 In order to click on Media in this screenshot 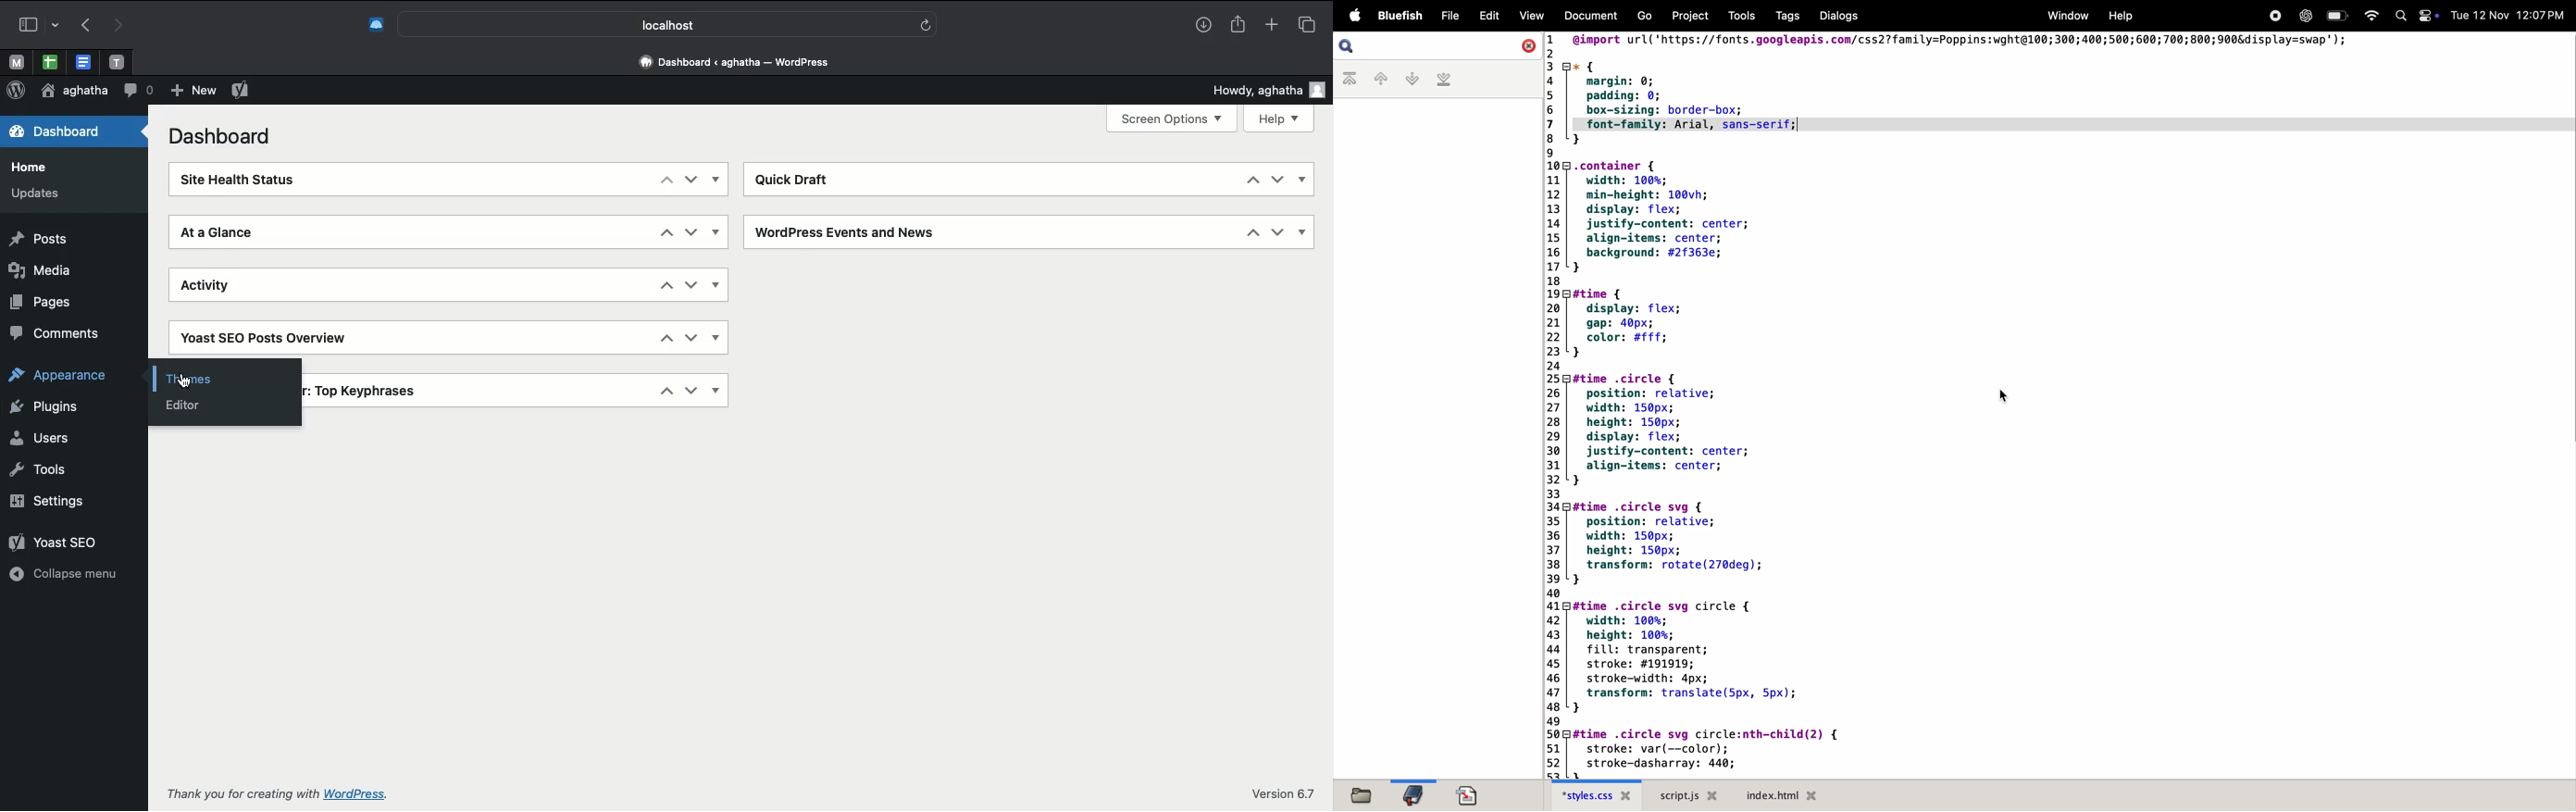, I will do `click(43, 271)`.